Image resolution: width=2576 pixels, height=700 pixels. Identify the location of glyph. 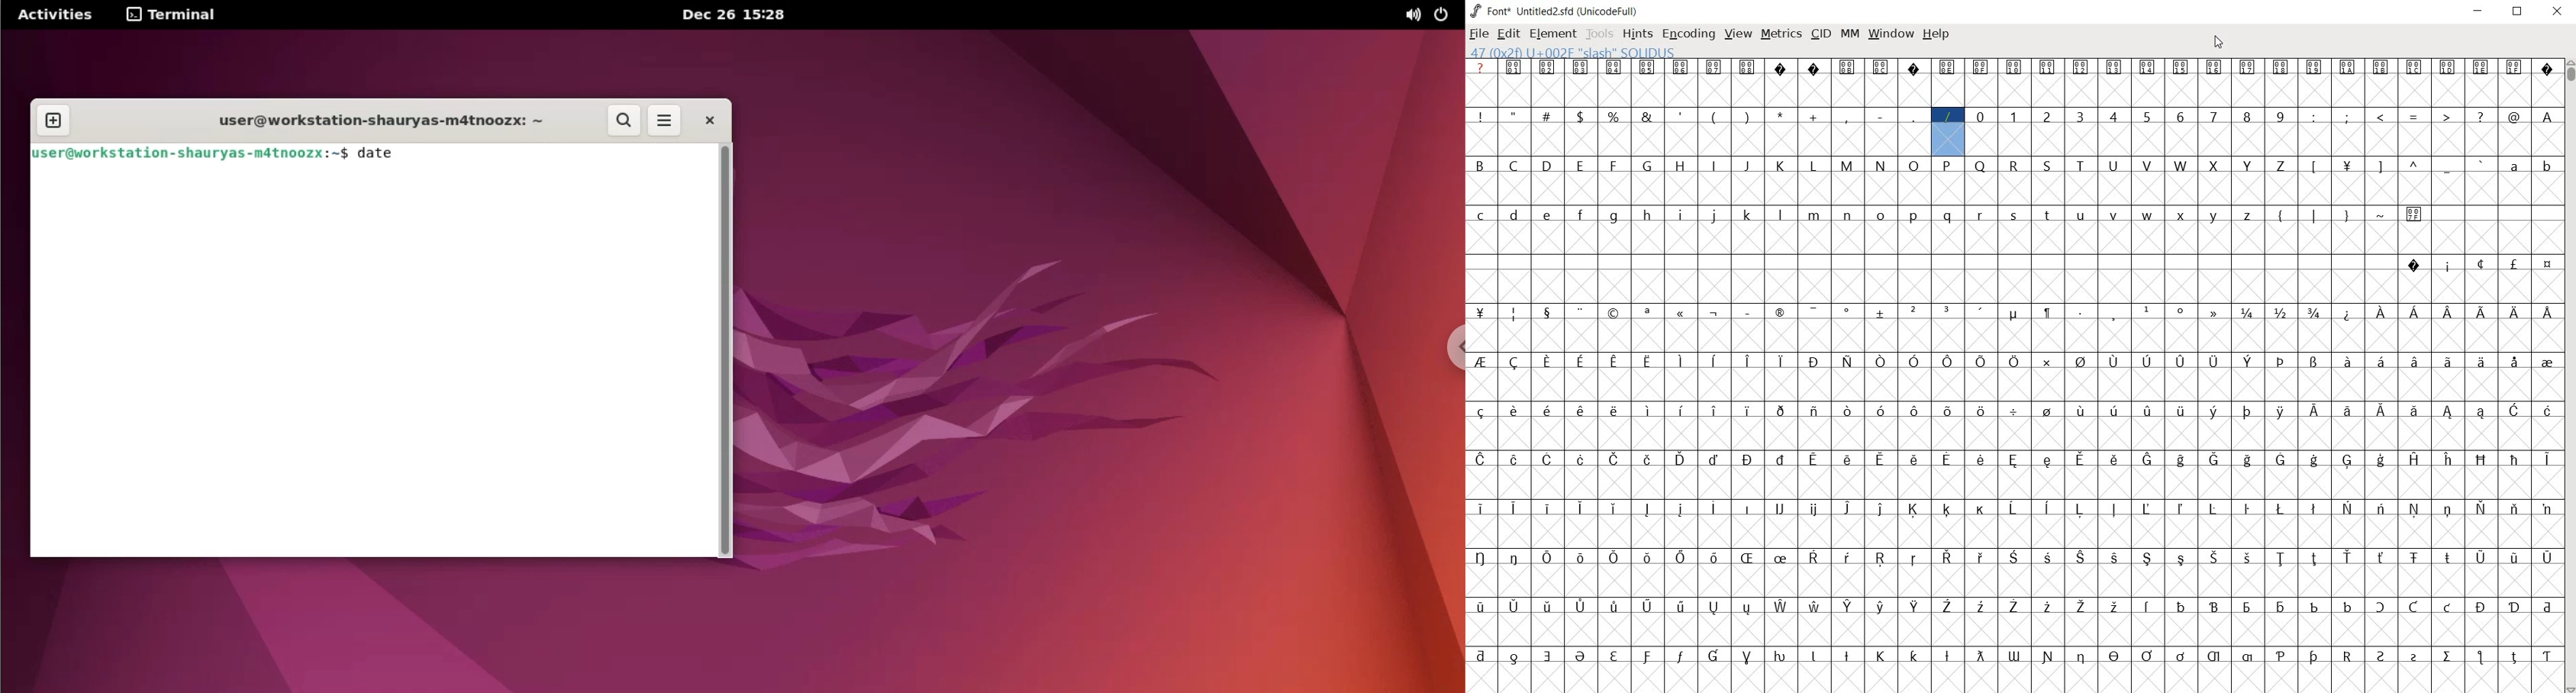
(2415, 118).